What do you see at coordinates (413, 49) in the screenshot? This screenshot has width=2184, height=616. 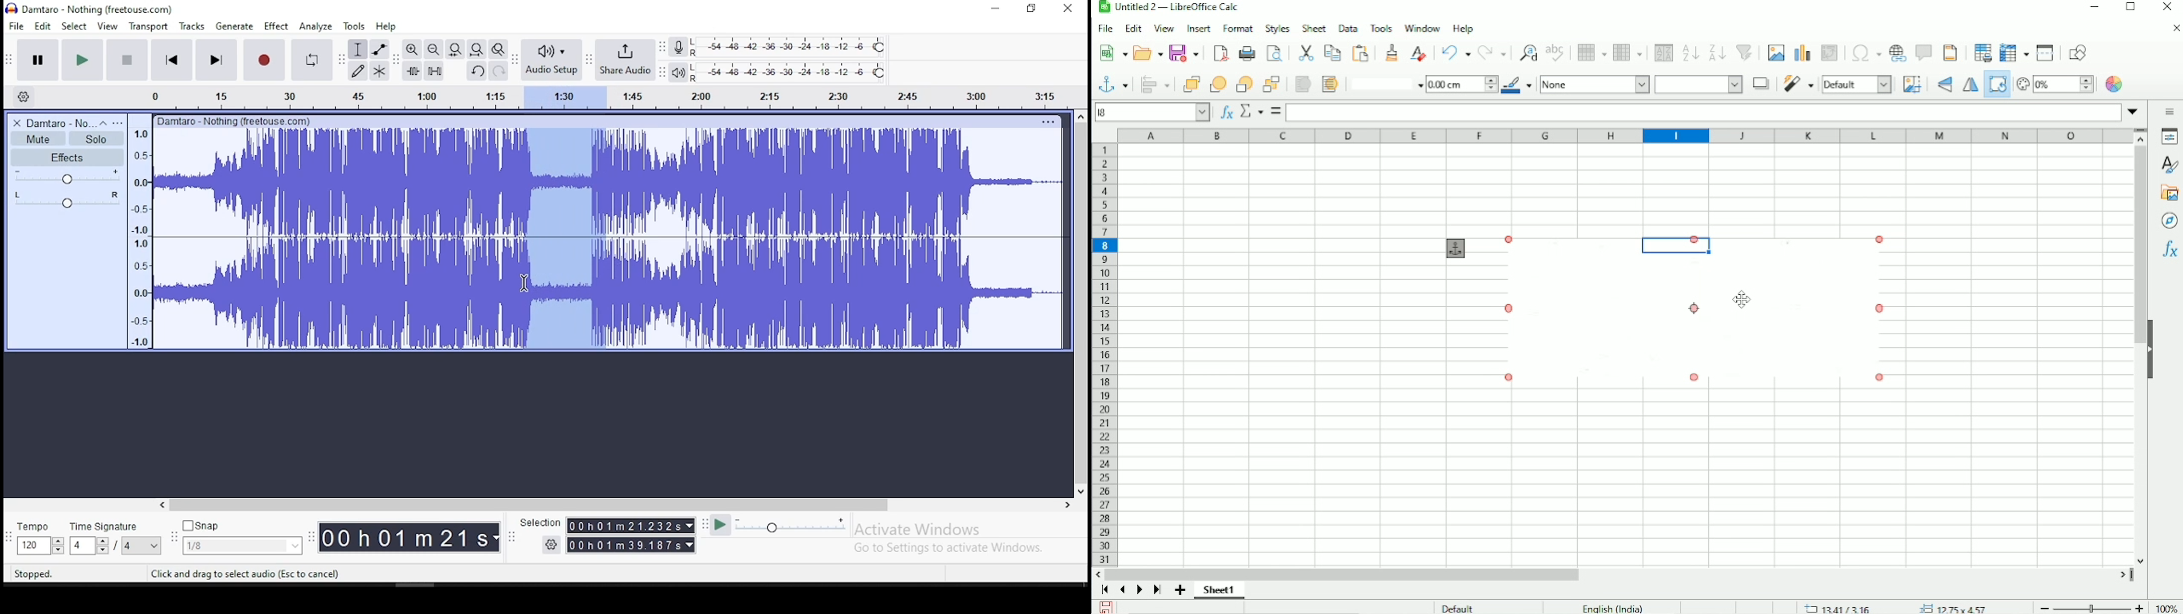 I see `zoom in` at bounding box center [413, 49].